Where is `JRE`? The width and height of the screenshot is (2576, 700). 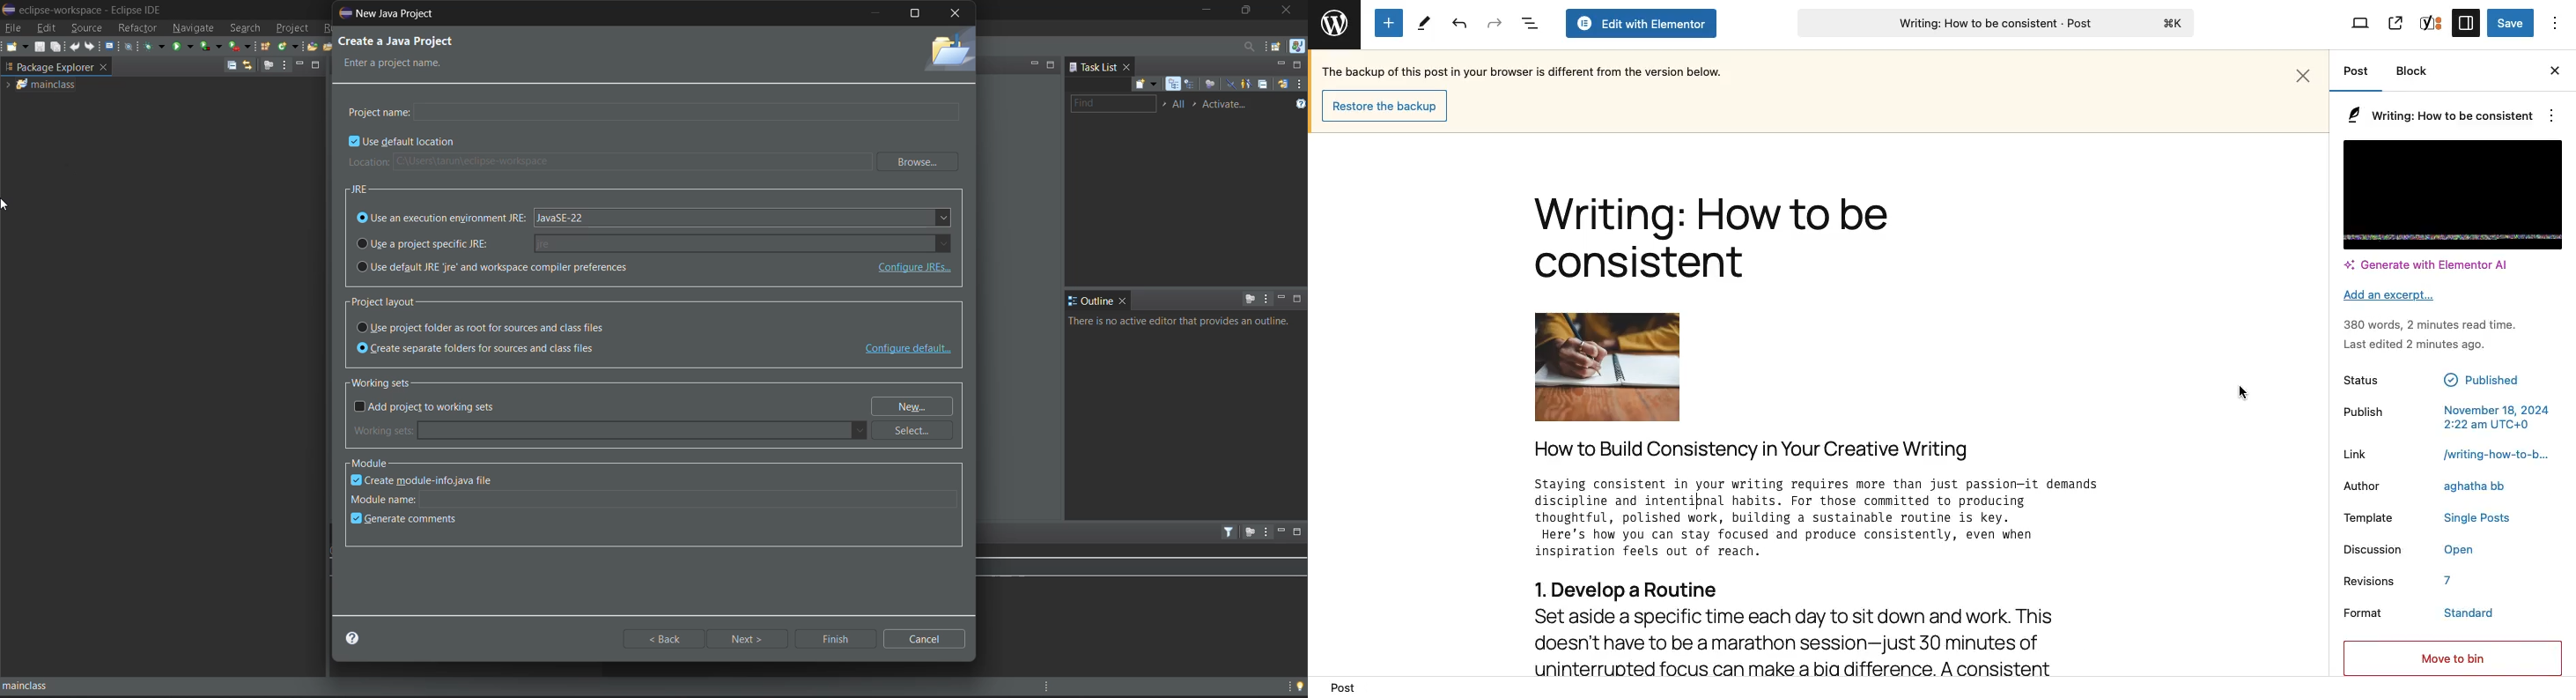 JRE is located at coordinates (362, 188).